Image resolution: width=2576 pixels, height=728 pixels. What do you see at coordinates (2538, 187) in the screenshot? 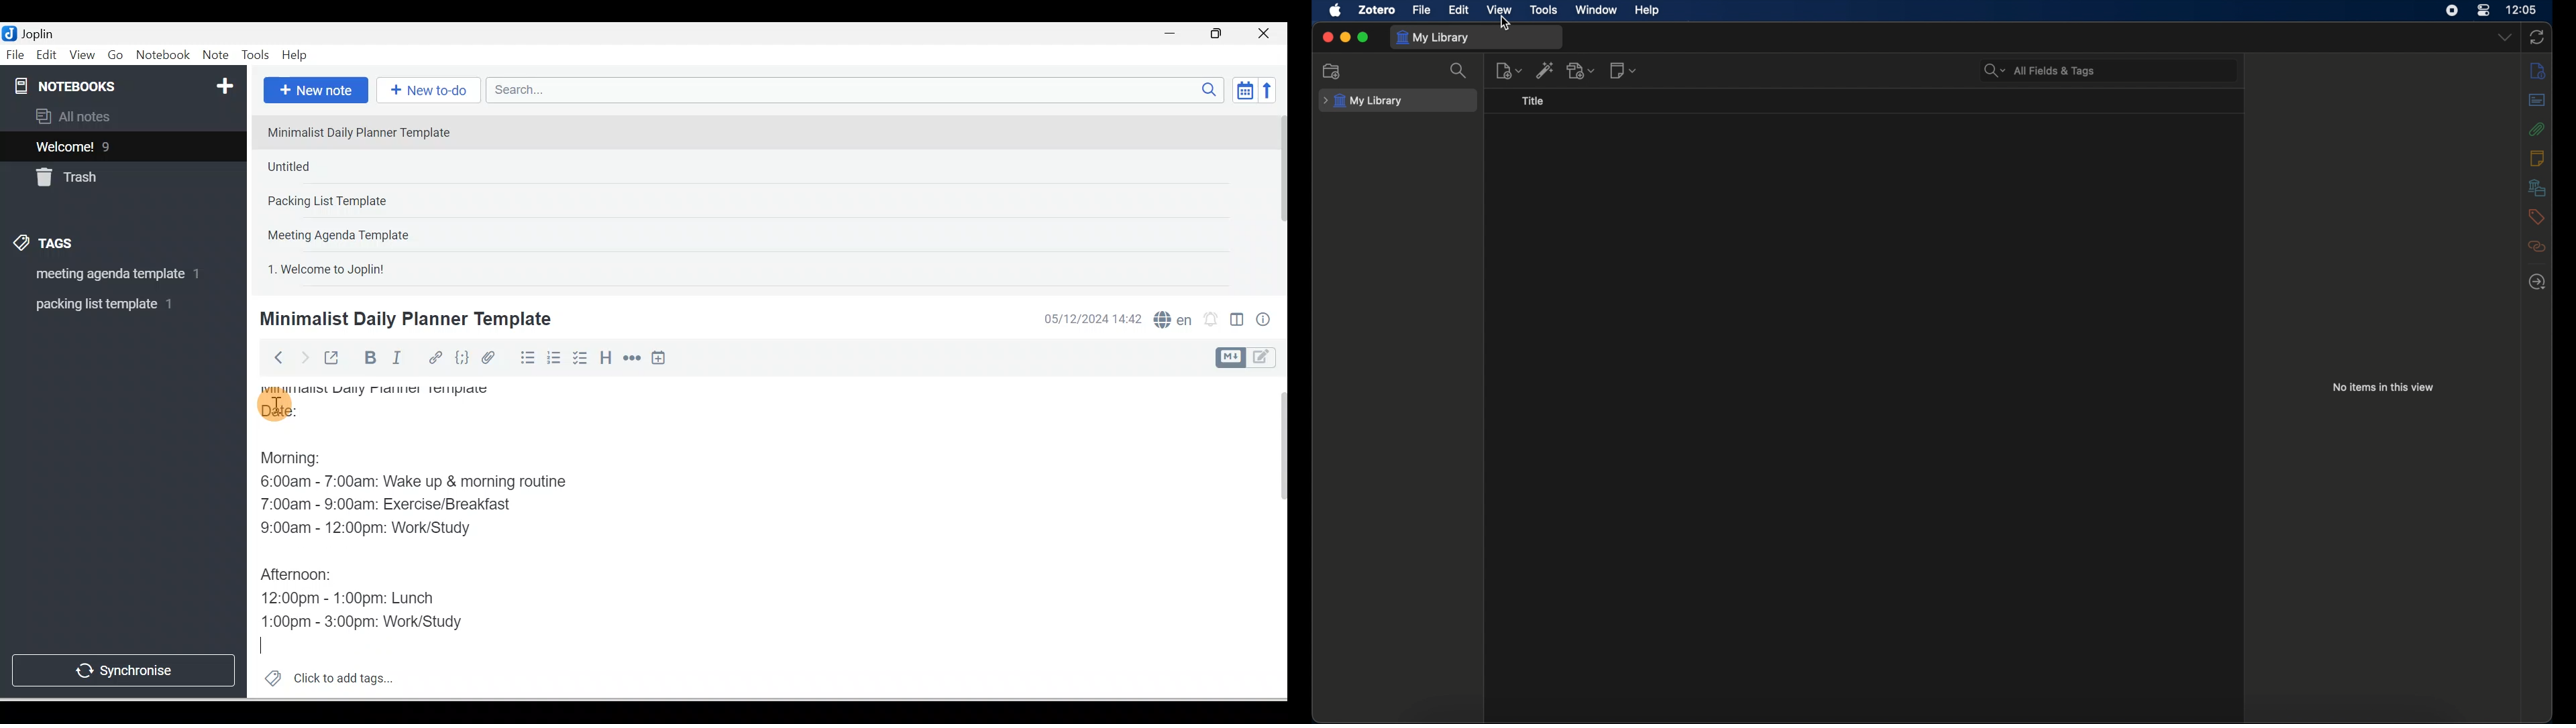
I see `libraries` at bounding box center [2538, 187].